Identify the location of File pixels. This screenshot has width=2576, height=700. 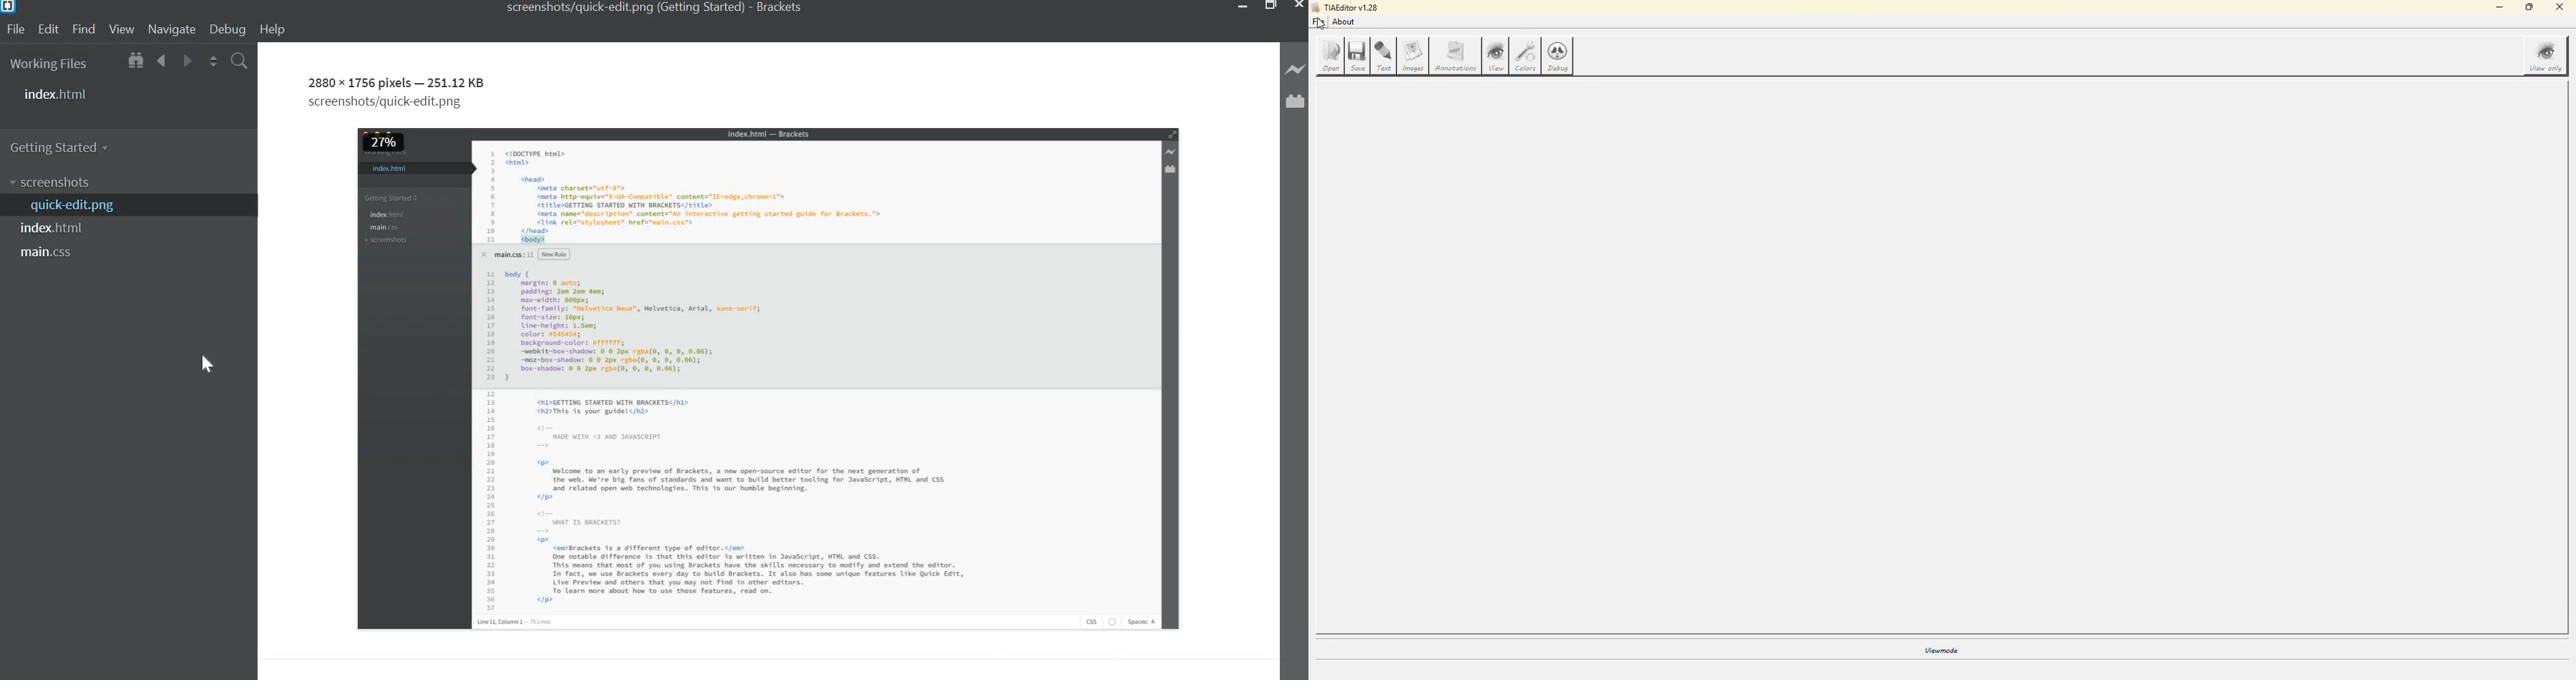
(358, 82).